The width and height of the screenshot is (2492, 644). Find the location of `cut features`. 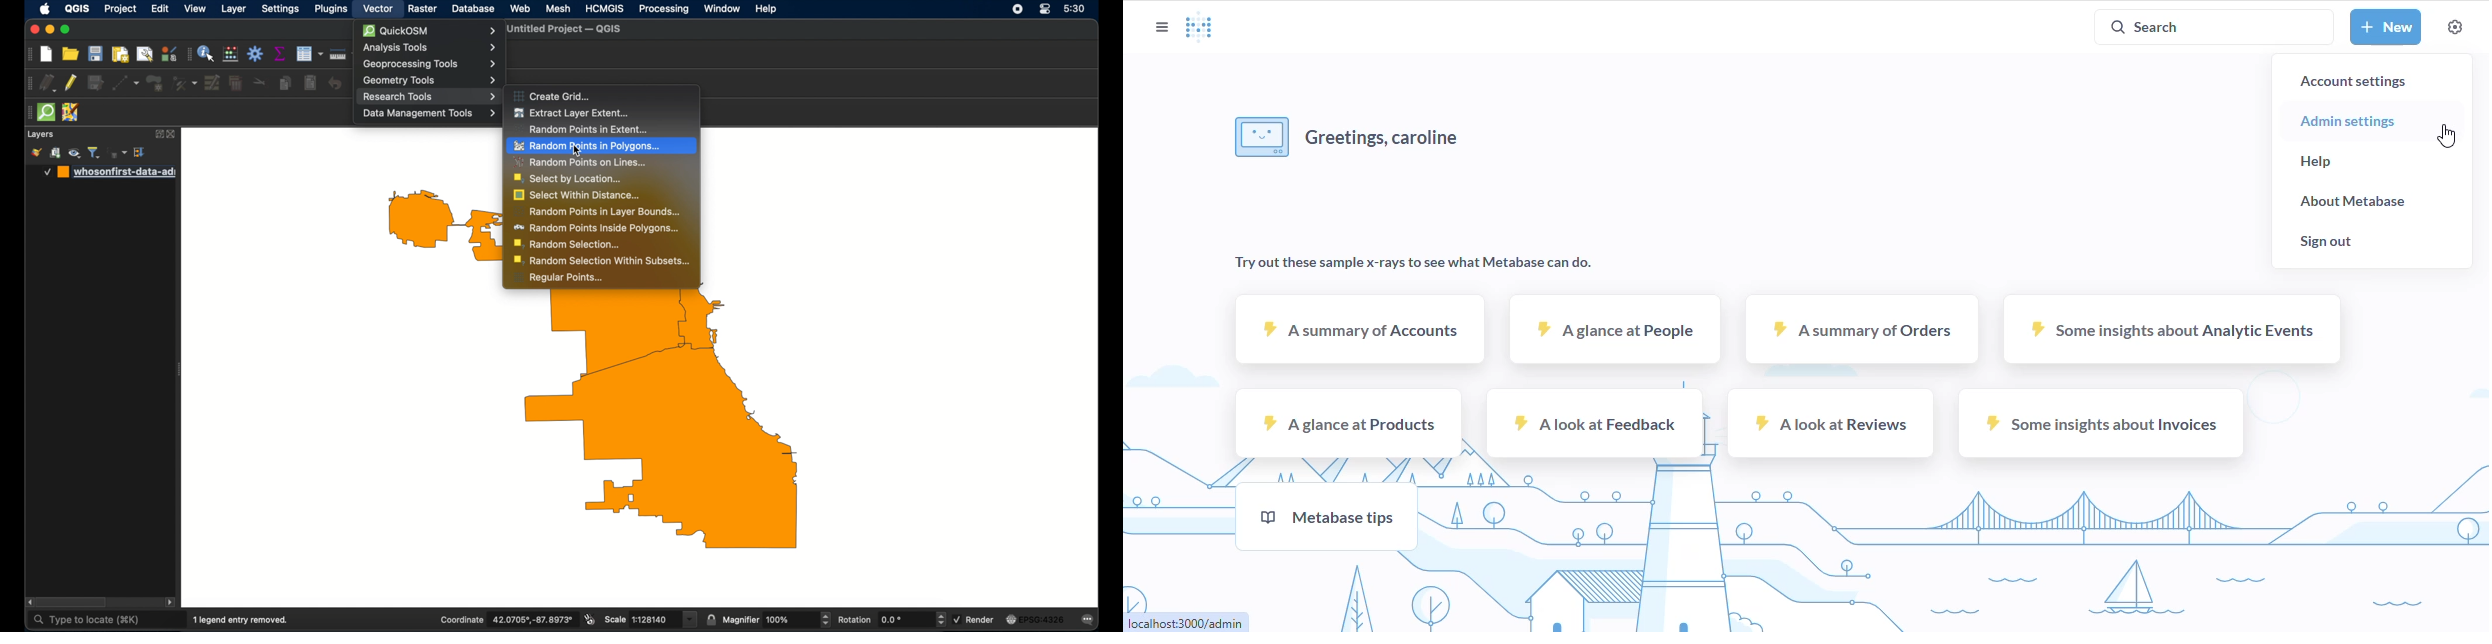

cut features is located at coordinates (259, 83).